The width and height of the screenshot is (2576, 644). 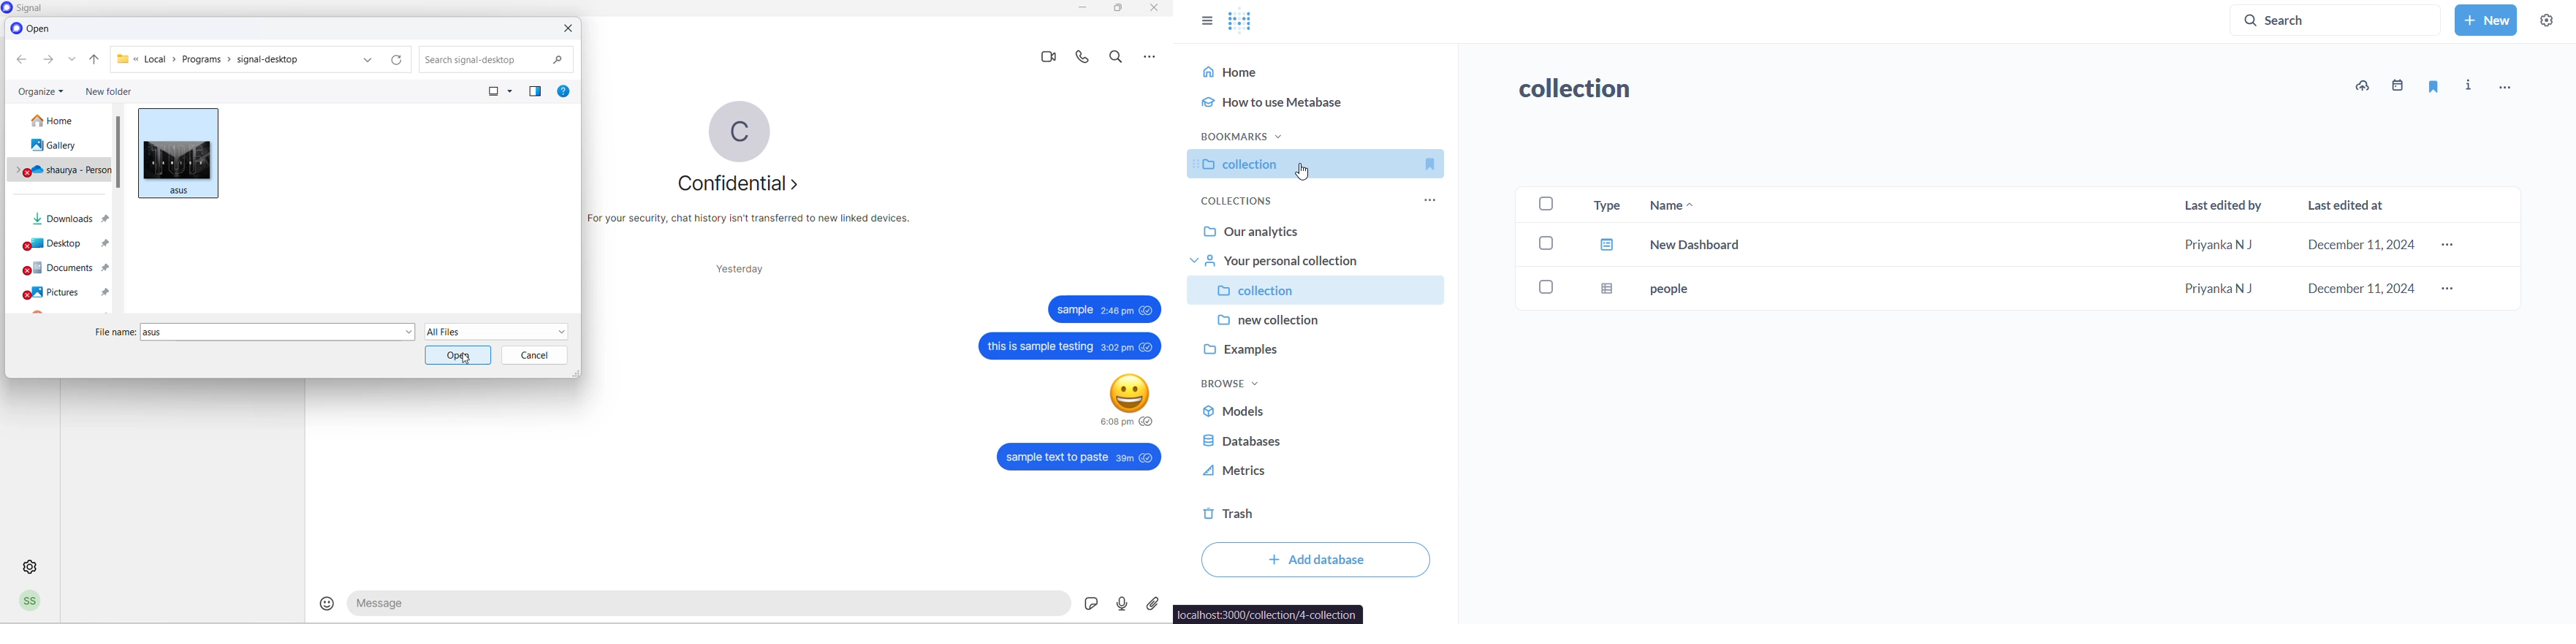 What do you see at coordinates (566, 93) in the screenshot?
I see `get help` at bounding box center [566, 93].